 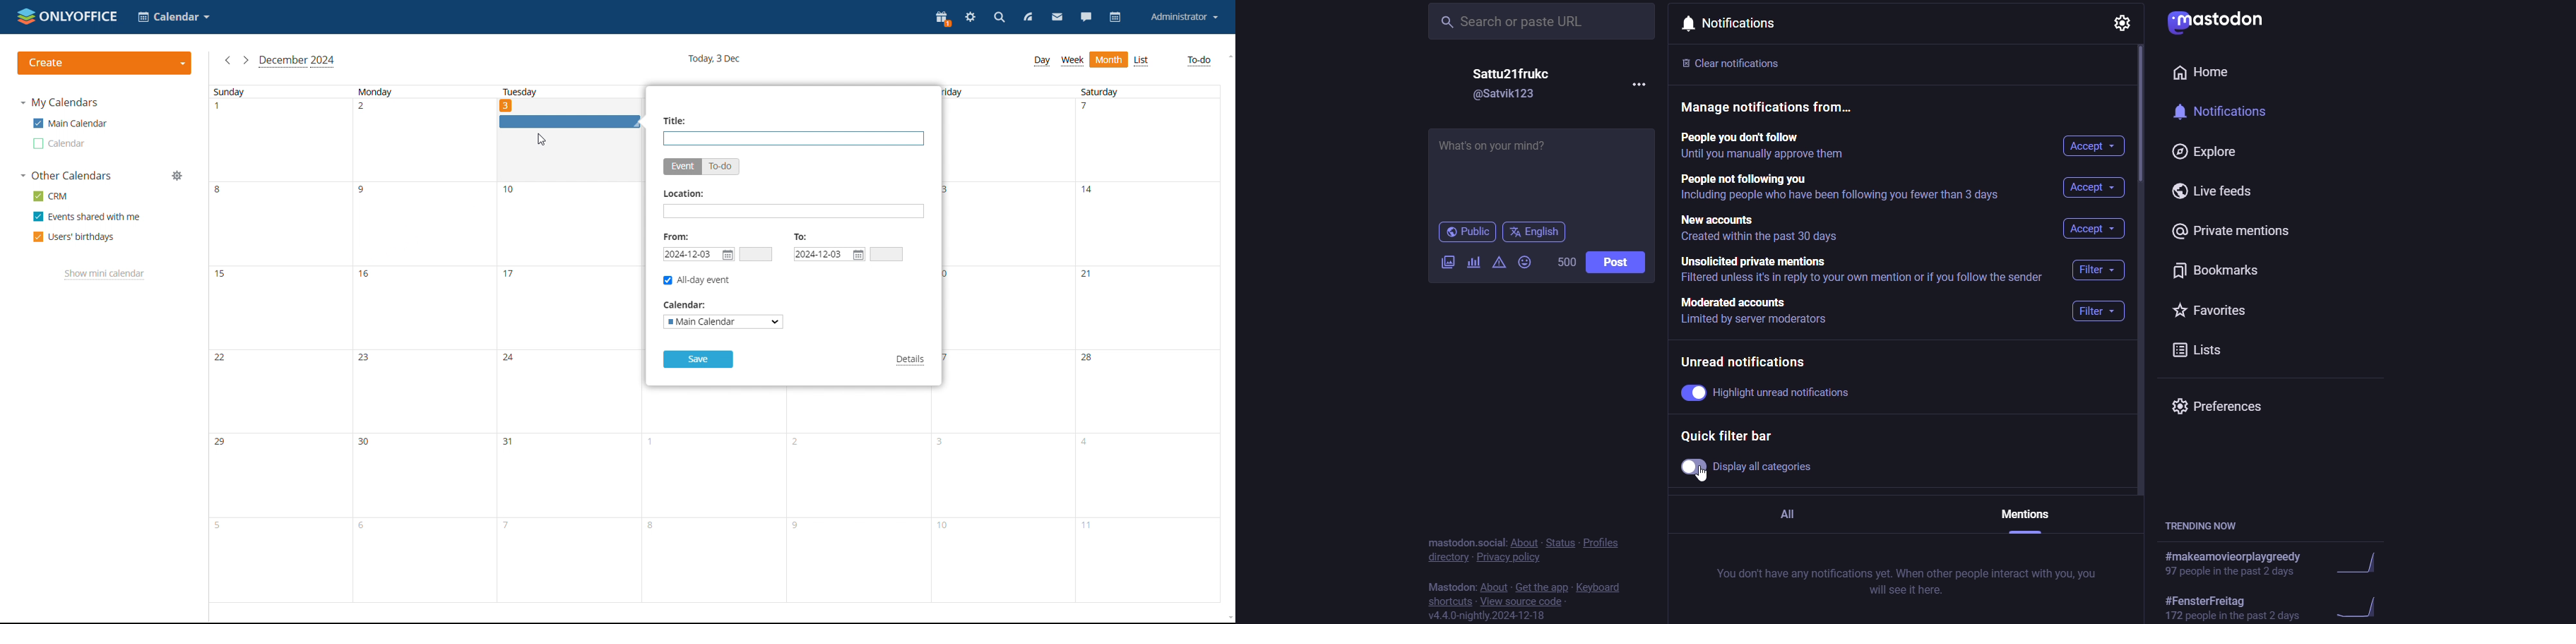 I want to click on logo, so click(x=68, y=16).